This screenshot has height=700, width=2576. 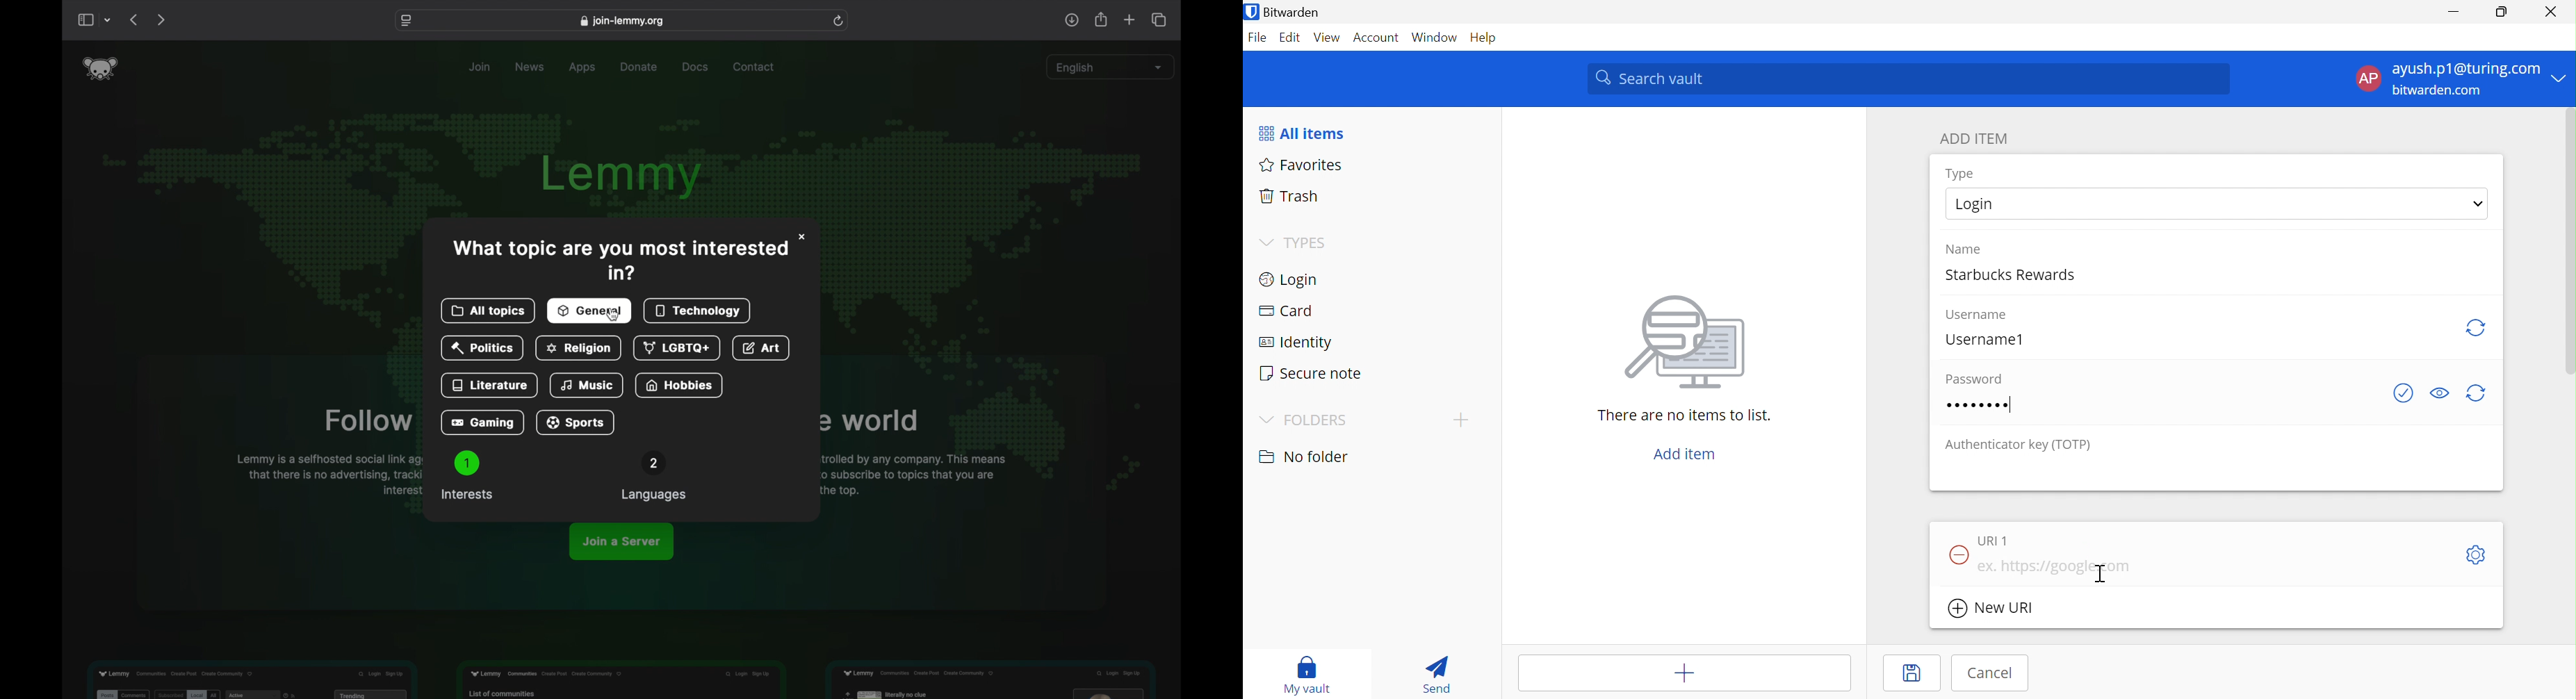 I want to click on lgbtq, so click(x=675, y=348).